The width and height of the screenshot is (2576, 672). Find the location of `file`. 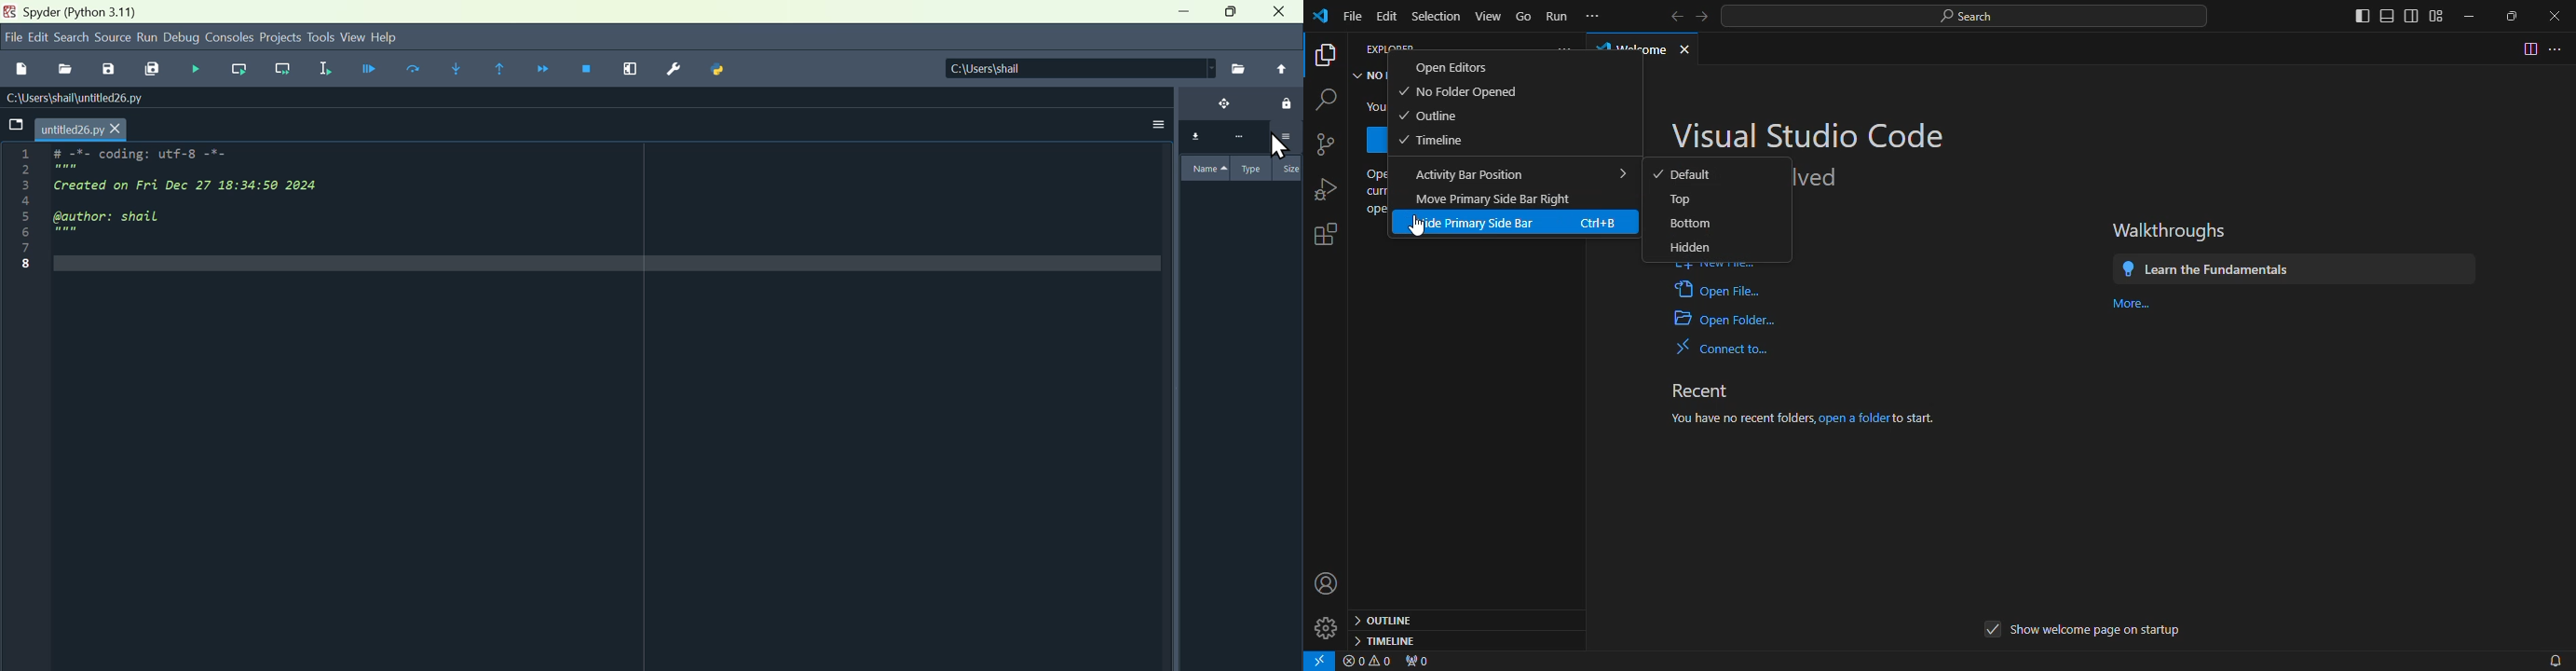

file is located at coordinates (11, 37).